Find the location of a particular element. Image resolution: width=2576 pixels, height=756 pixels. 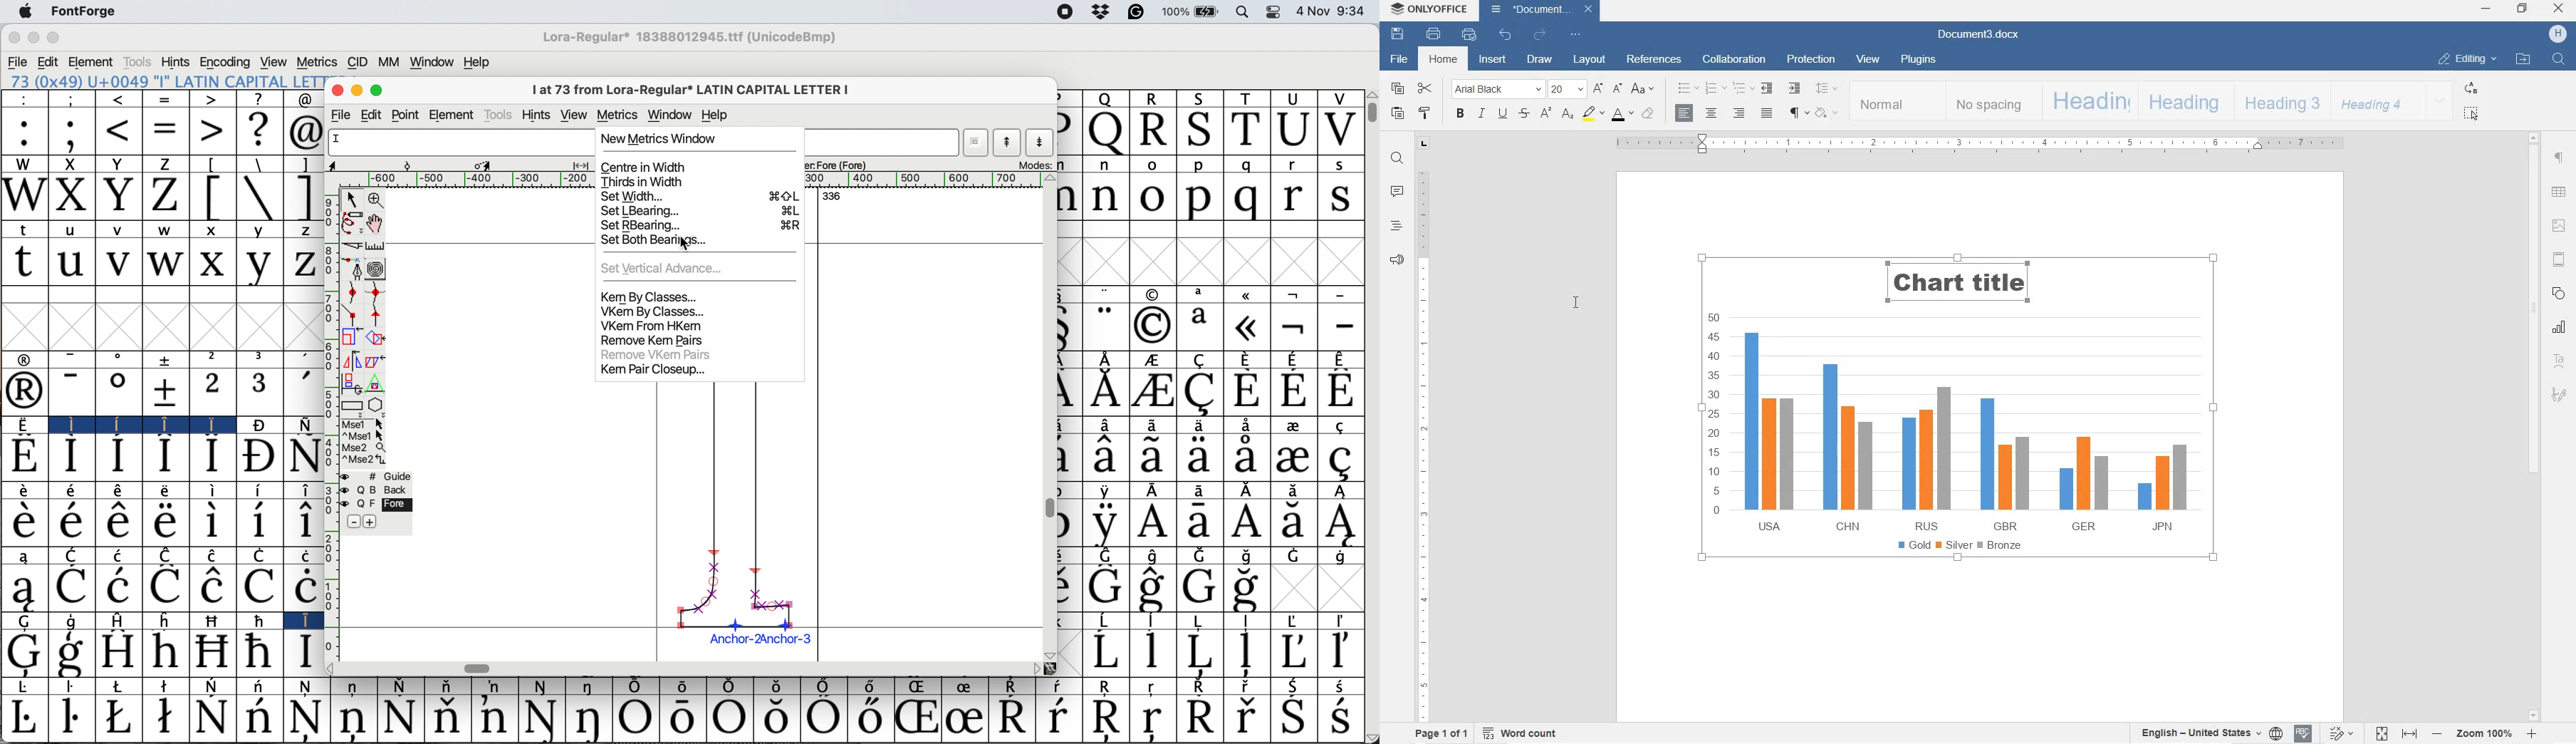

Symbol is located at coordinates (1107, 491).